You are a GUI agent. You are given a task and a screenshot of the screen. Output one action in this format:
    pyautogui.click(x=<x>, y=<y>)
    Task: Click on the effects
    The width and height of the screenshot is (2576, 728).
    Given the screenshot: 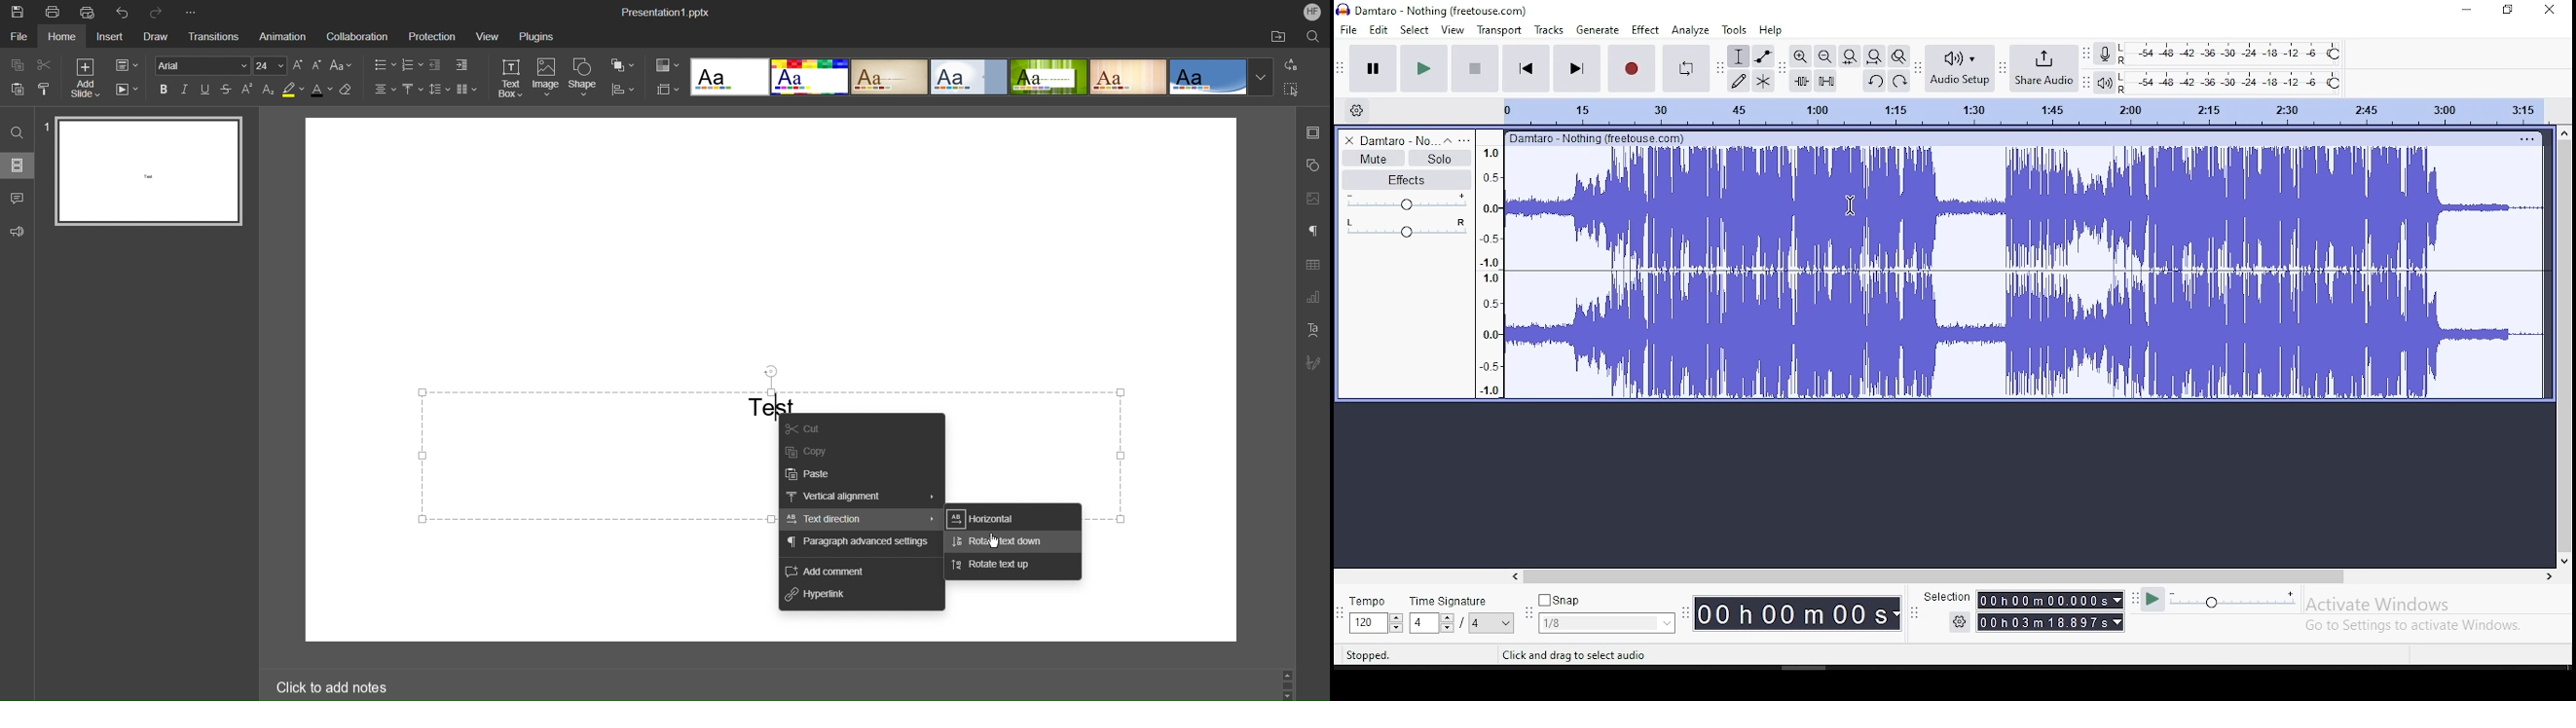 What is the action you would take?
    pyautogui.click(x=1409, y=179)
    